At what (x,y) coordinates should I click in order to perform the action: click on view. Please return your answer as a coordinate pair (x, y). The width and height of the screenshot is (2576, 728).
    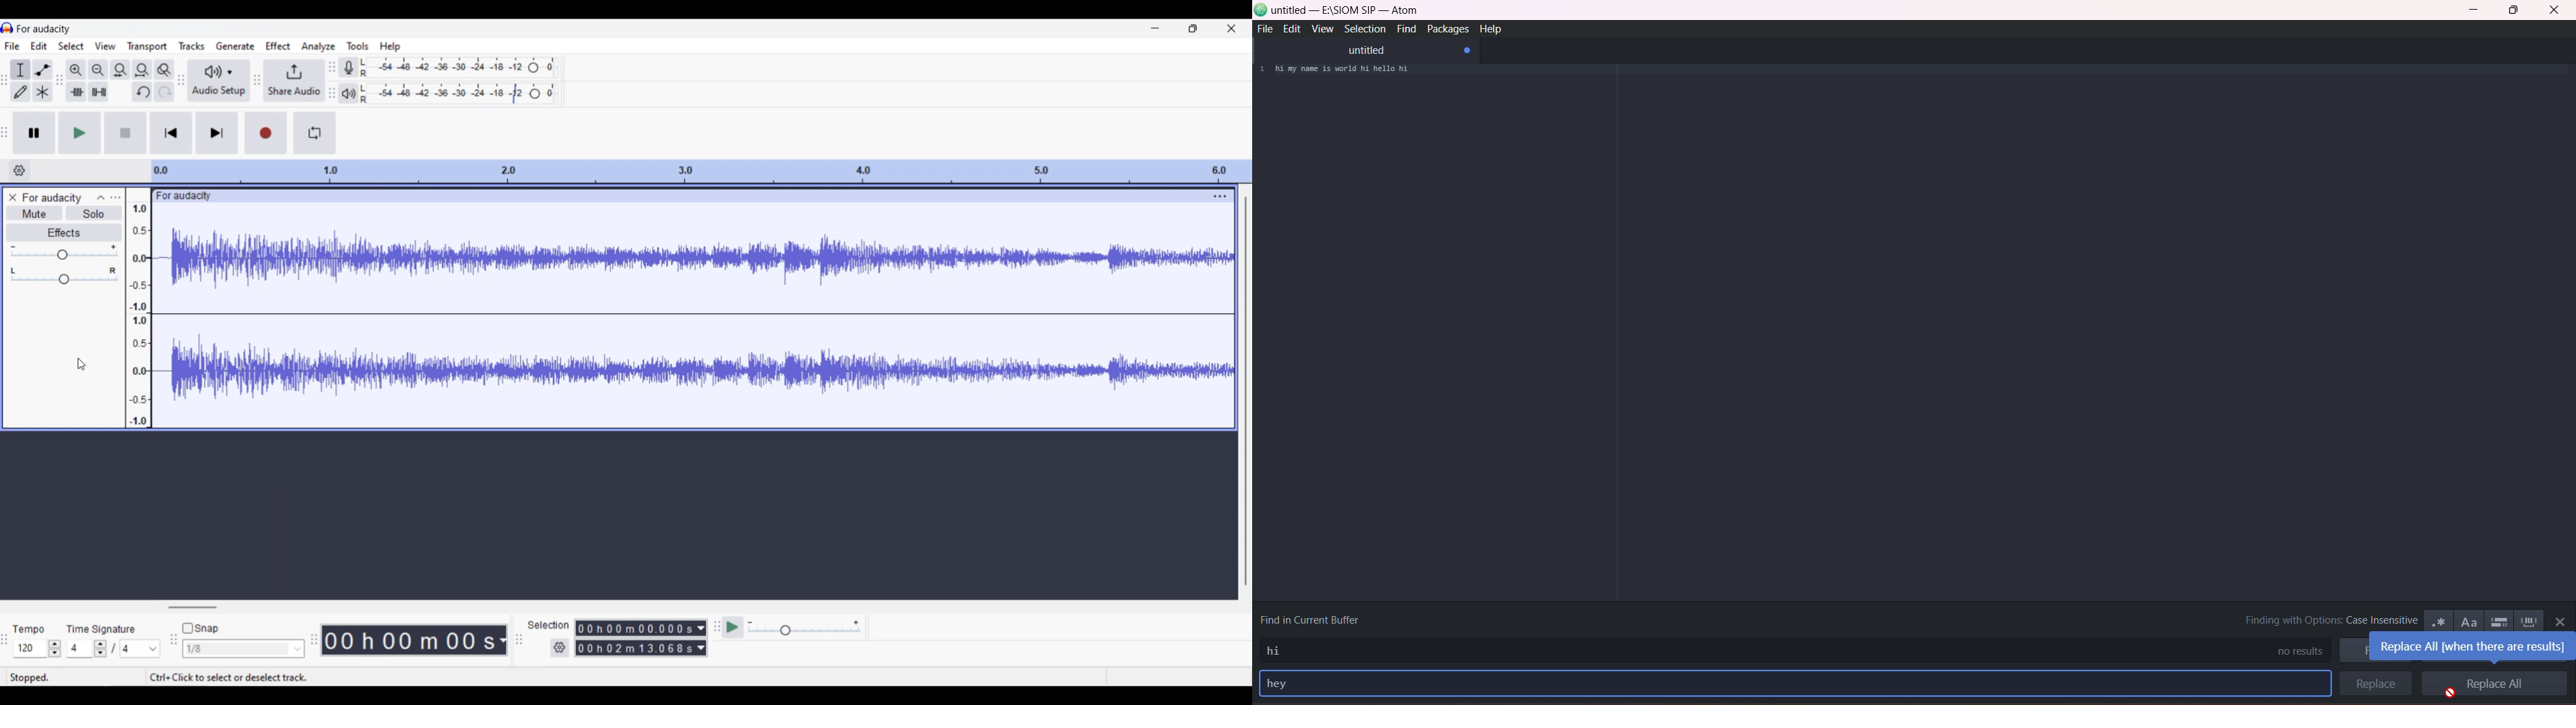
    Looking at the image, I should click on (1322, 30).